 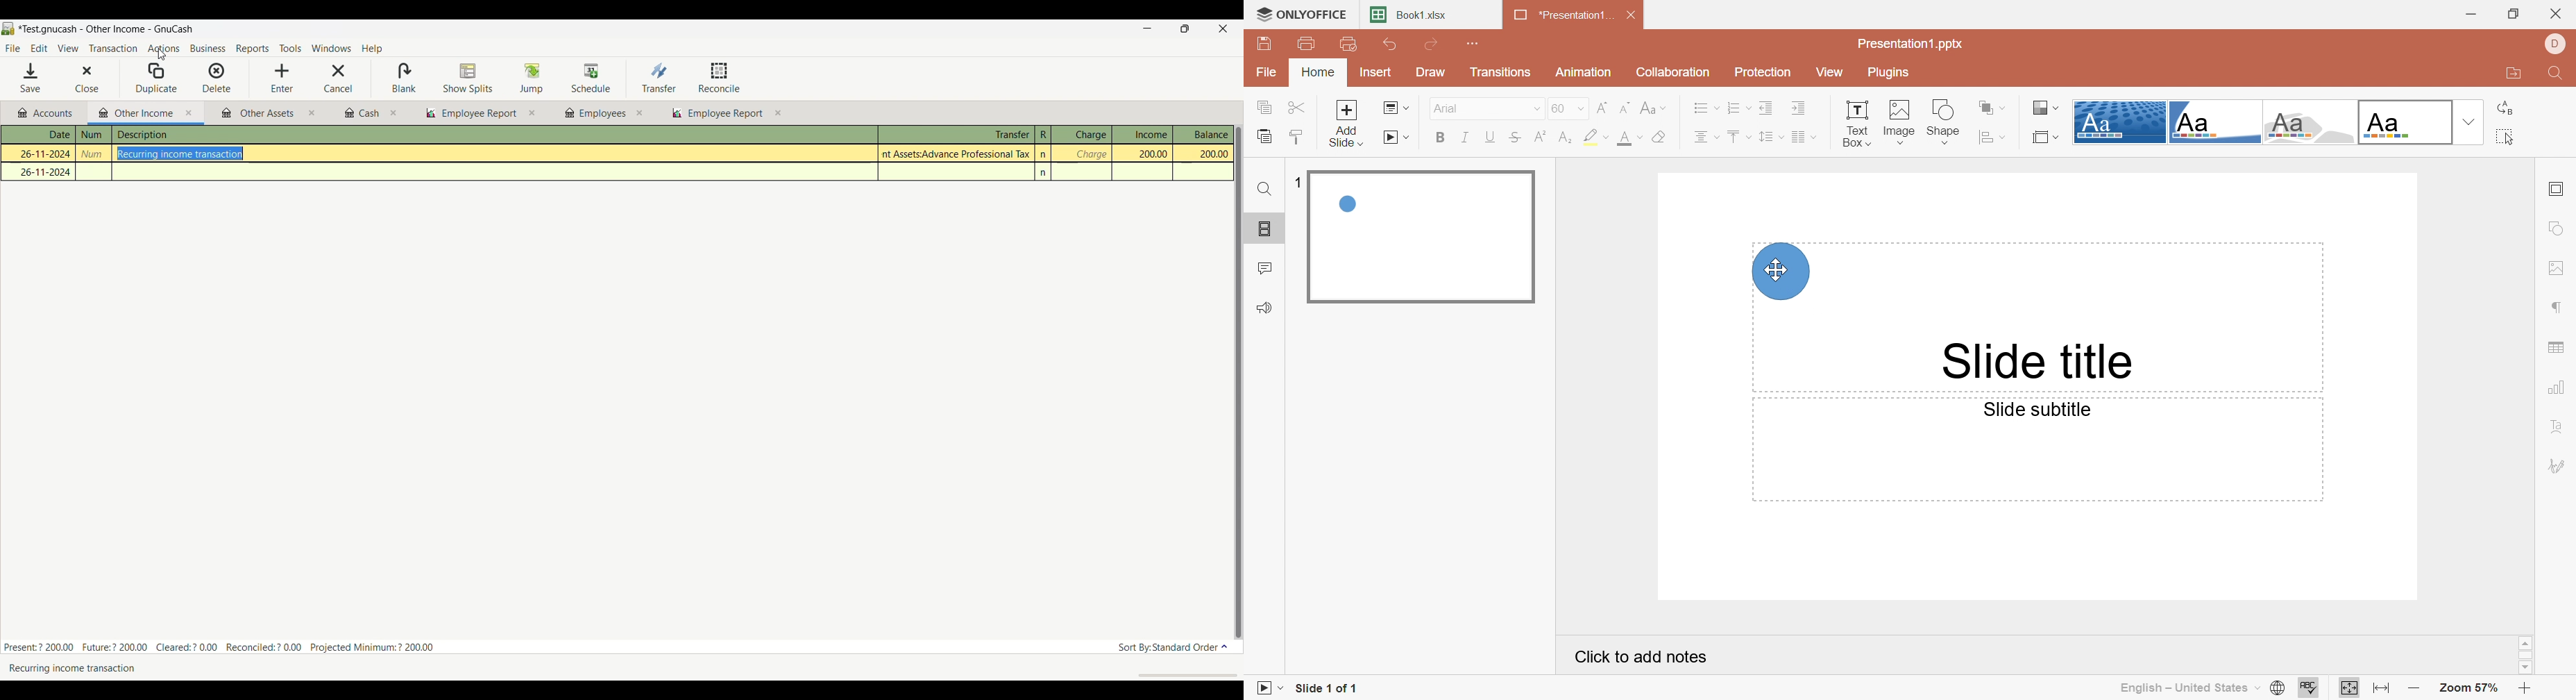 I want to click on Draw, so click(x=1433, y=72).